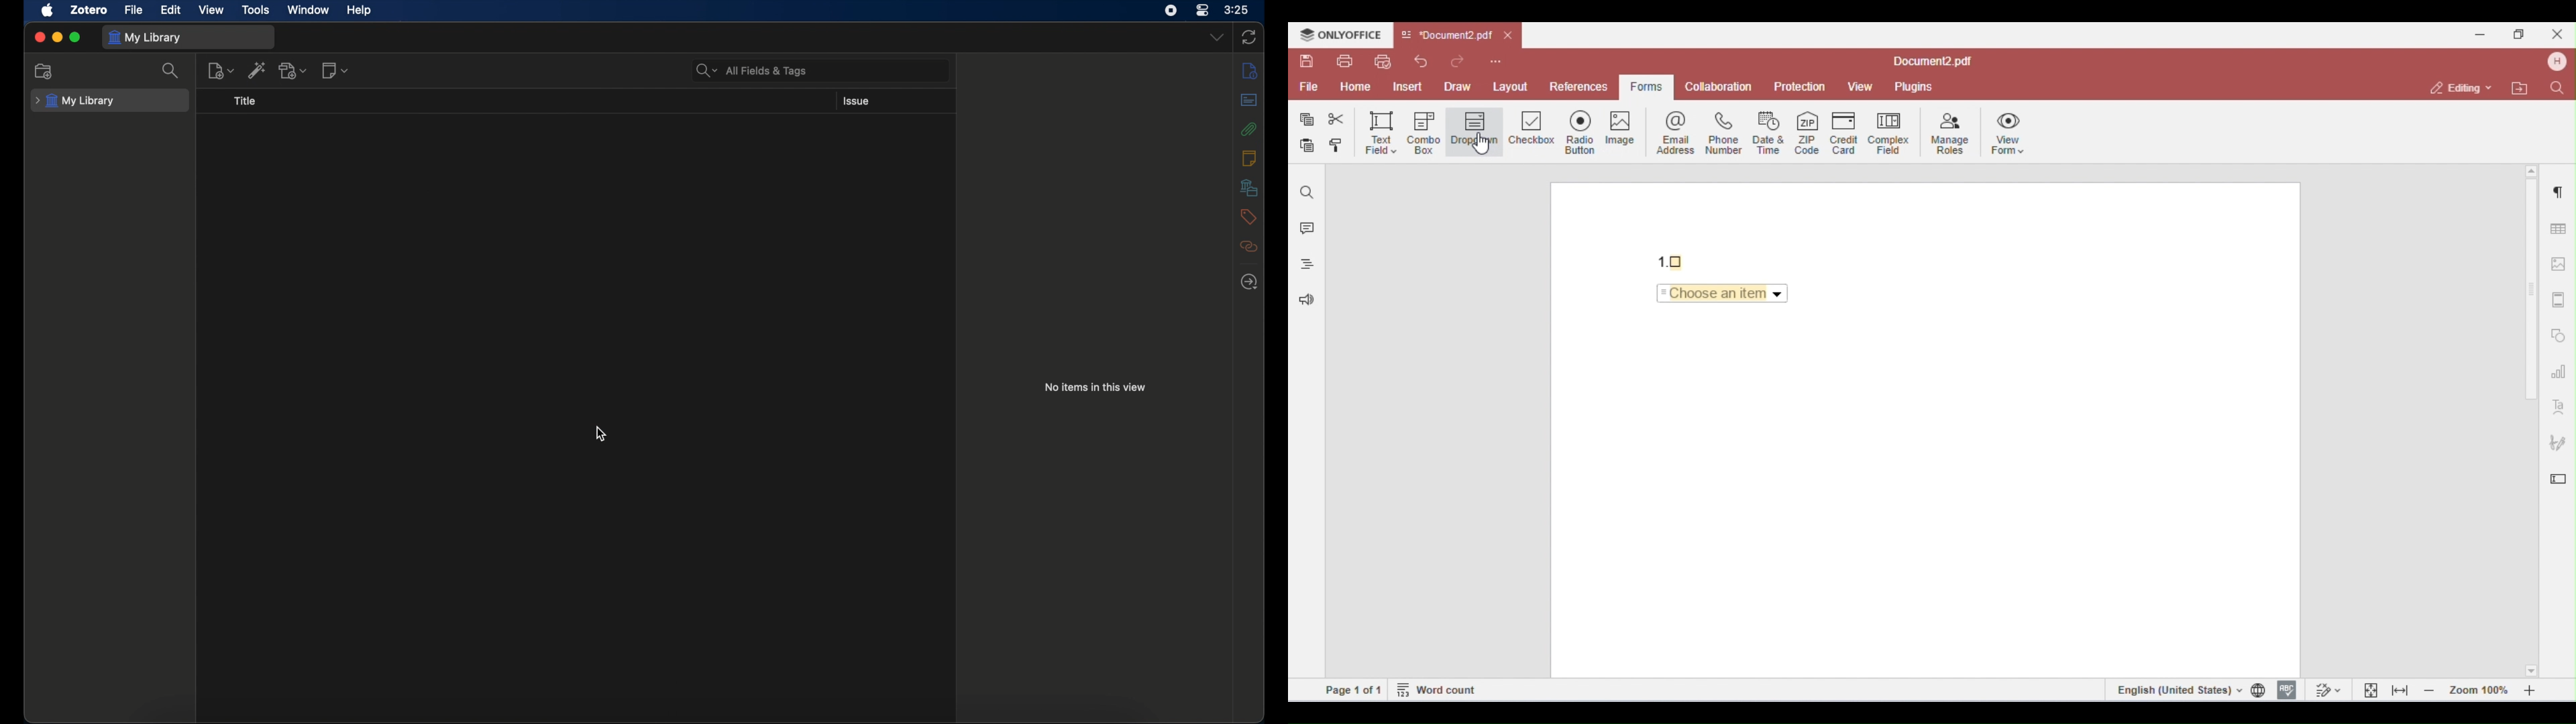 This screenshot has height=728, width=2576. I want to click on dropdown, so click(1217, 38).